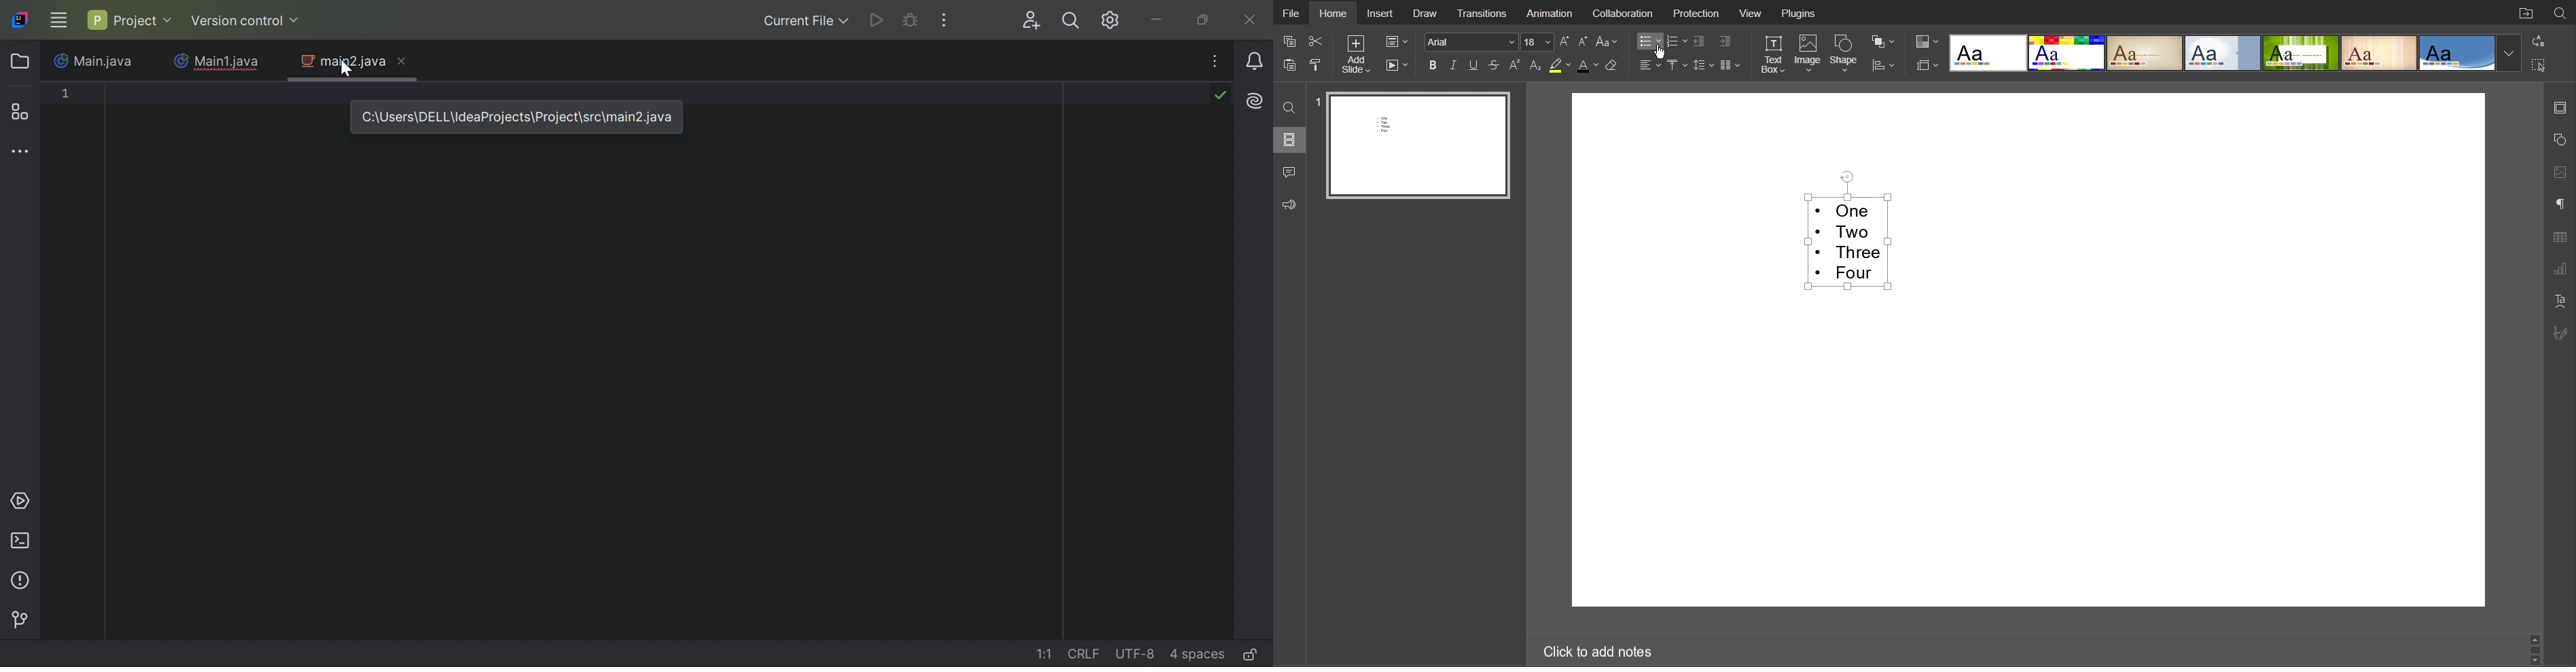 This screenshot has height=672, width=2576. I want to click on Vertical Alignment, so click(1675, 65).